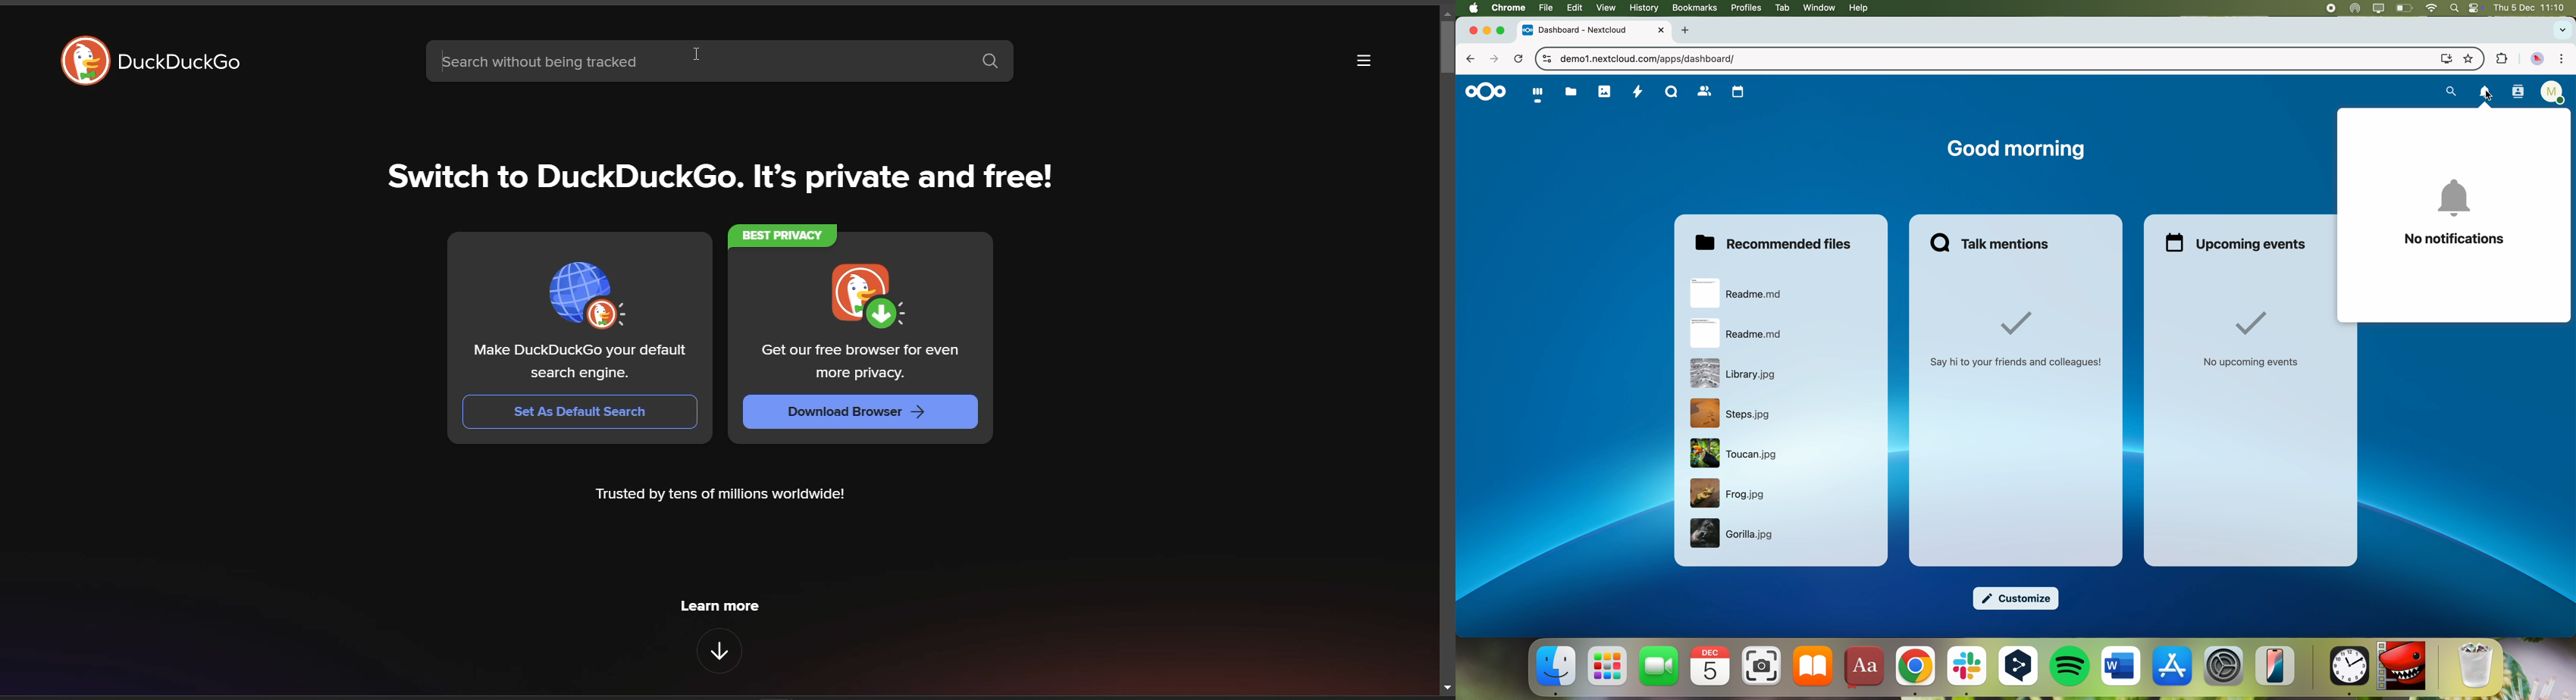 This screenshot has width=2576, height=700. Describe the element at coordinates (2432, 7) in the screenshot. I see `wifi` at that location.